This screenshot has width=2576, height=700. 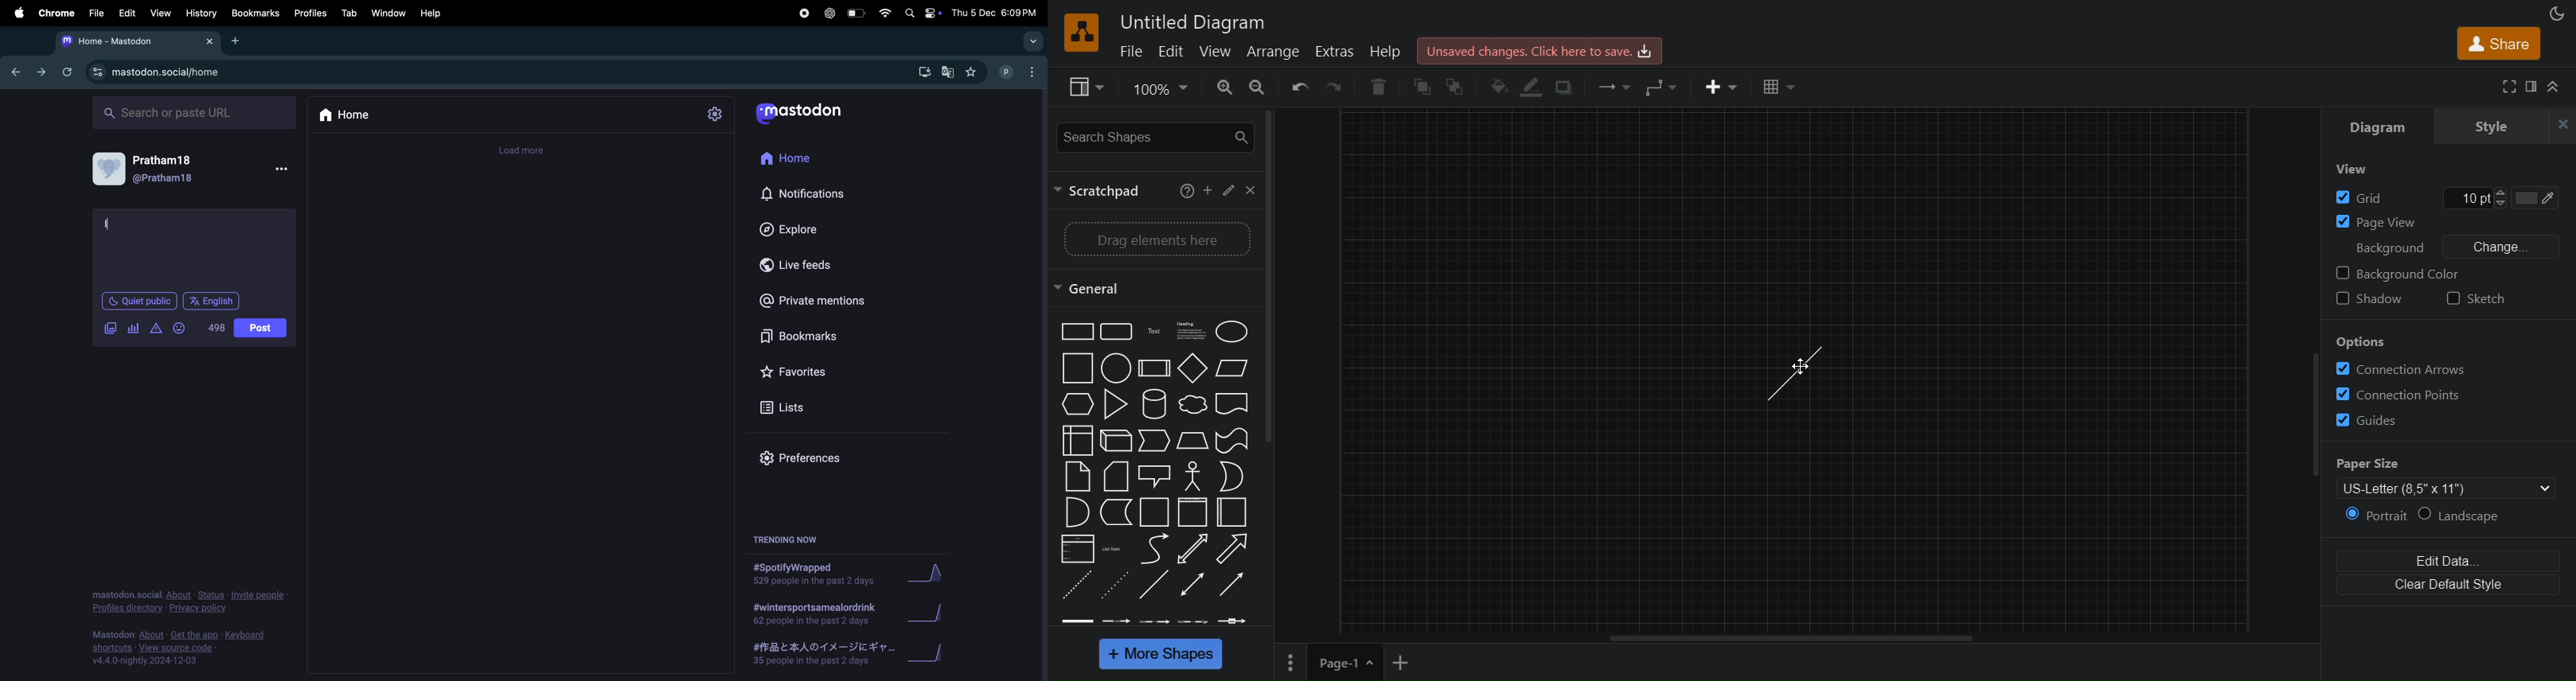 I want to click on connector 1, so click(x=1076, y=621).